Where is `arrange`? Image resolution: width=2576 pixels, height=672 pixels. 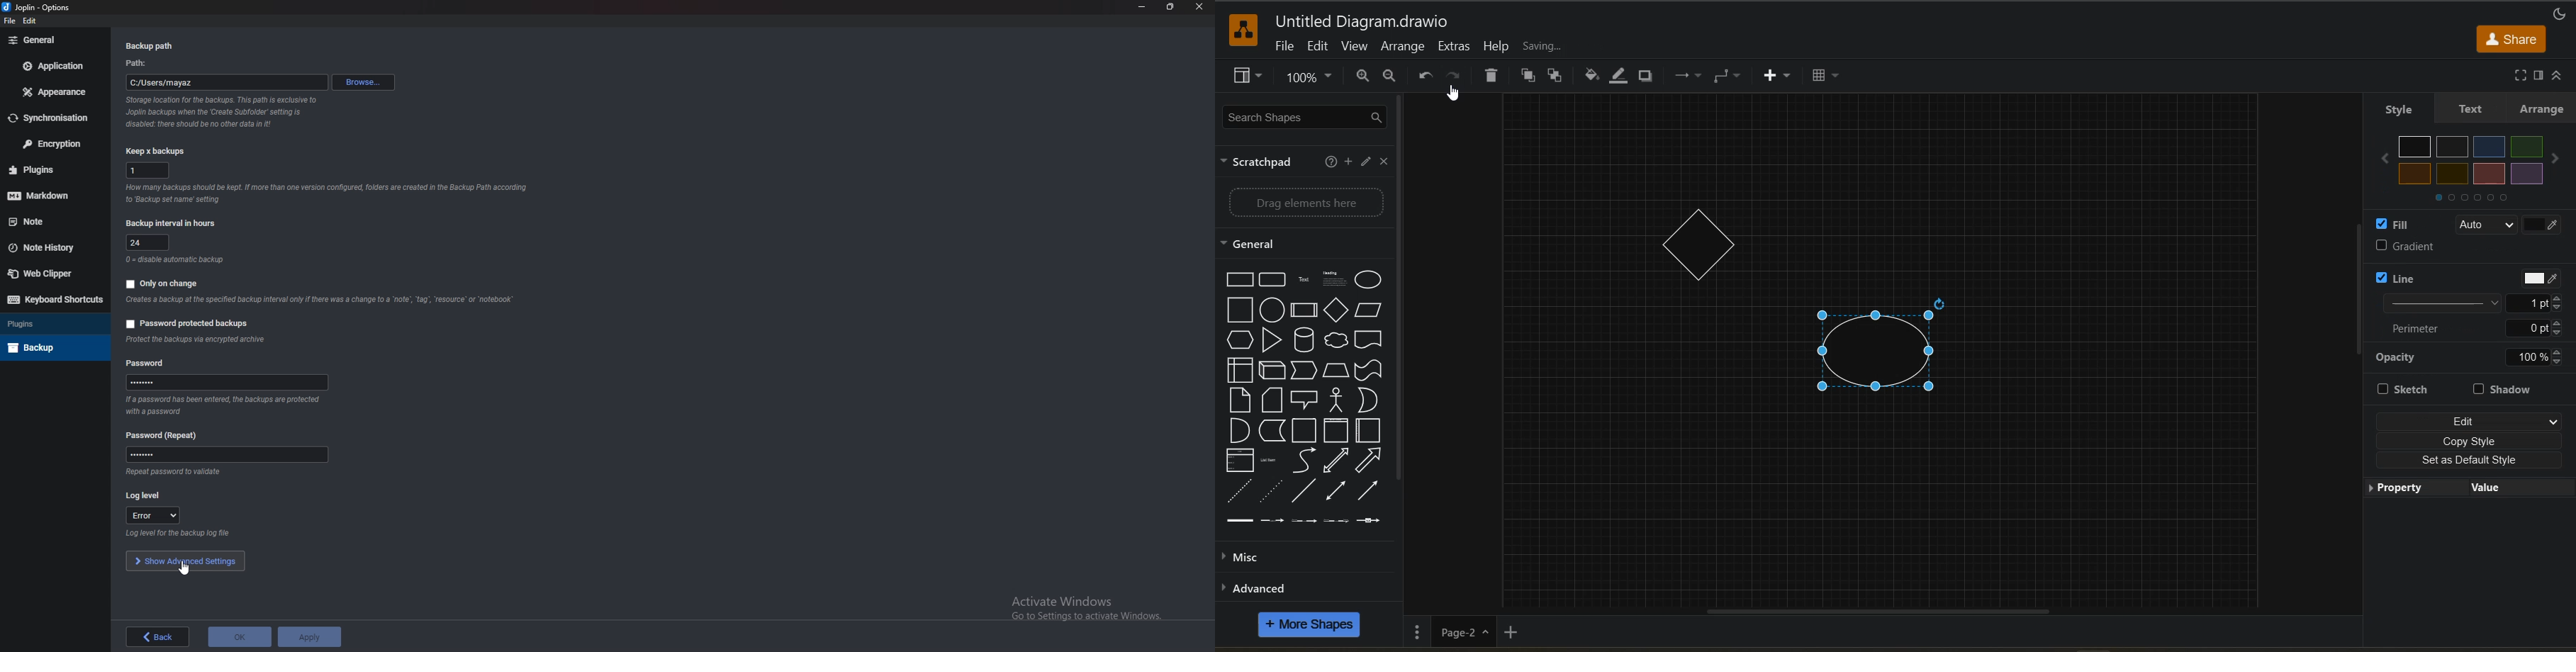 arrange is located at coordinates (2543, 112).